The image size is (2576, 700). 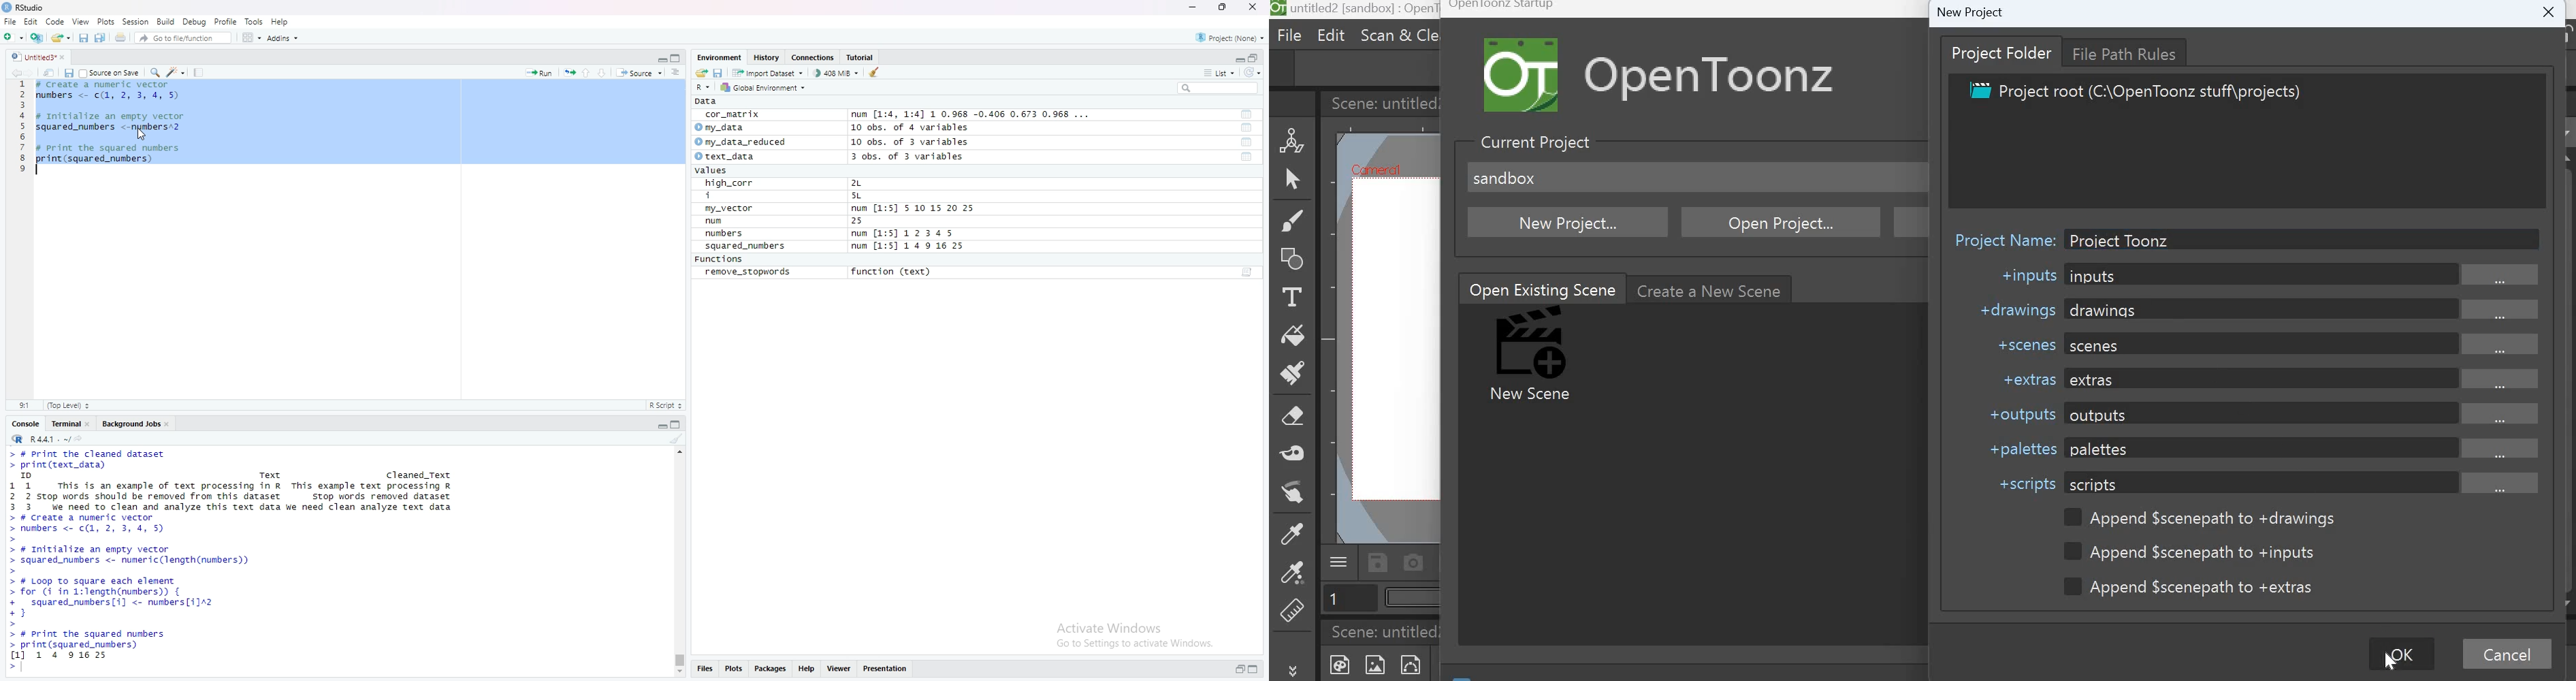 What do you see at coordinates (90, 422) in the screenshot?
I see `close` at bounding box center [90, 422].